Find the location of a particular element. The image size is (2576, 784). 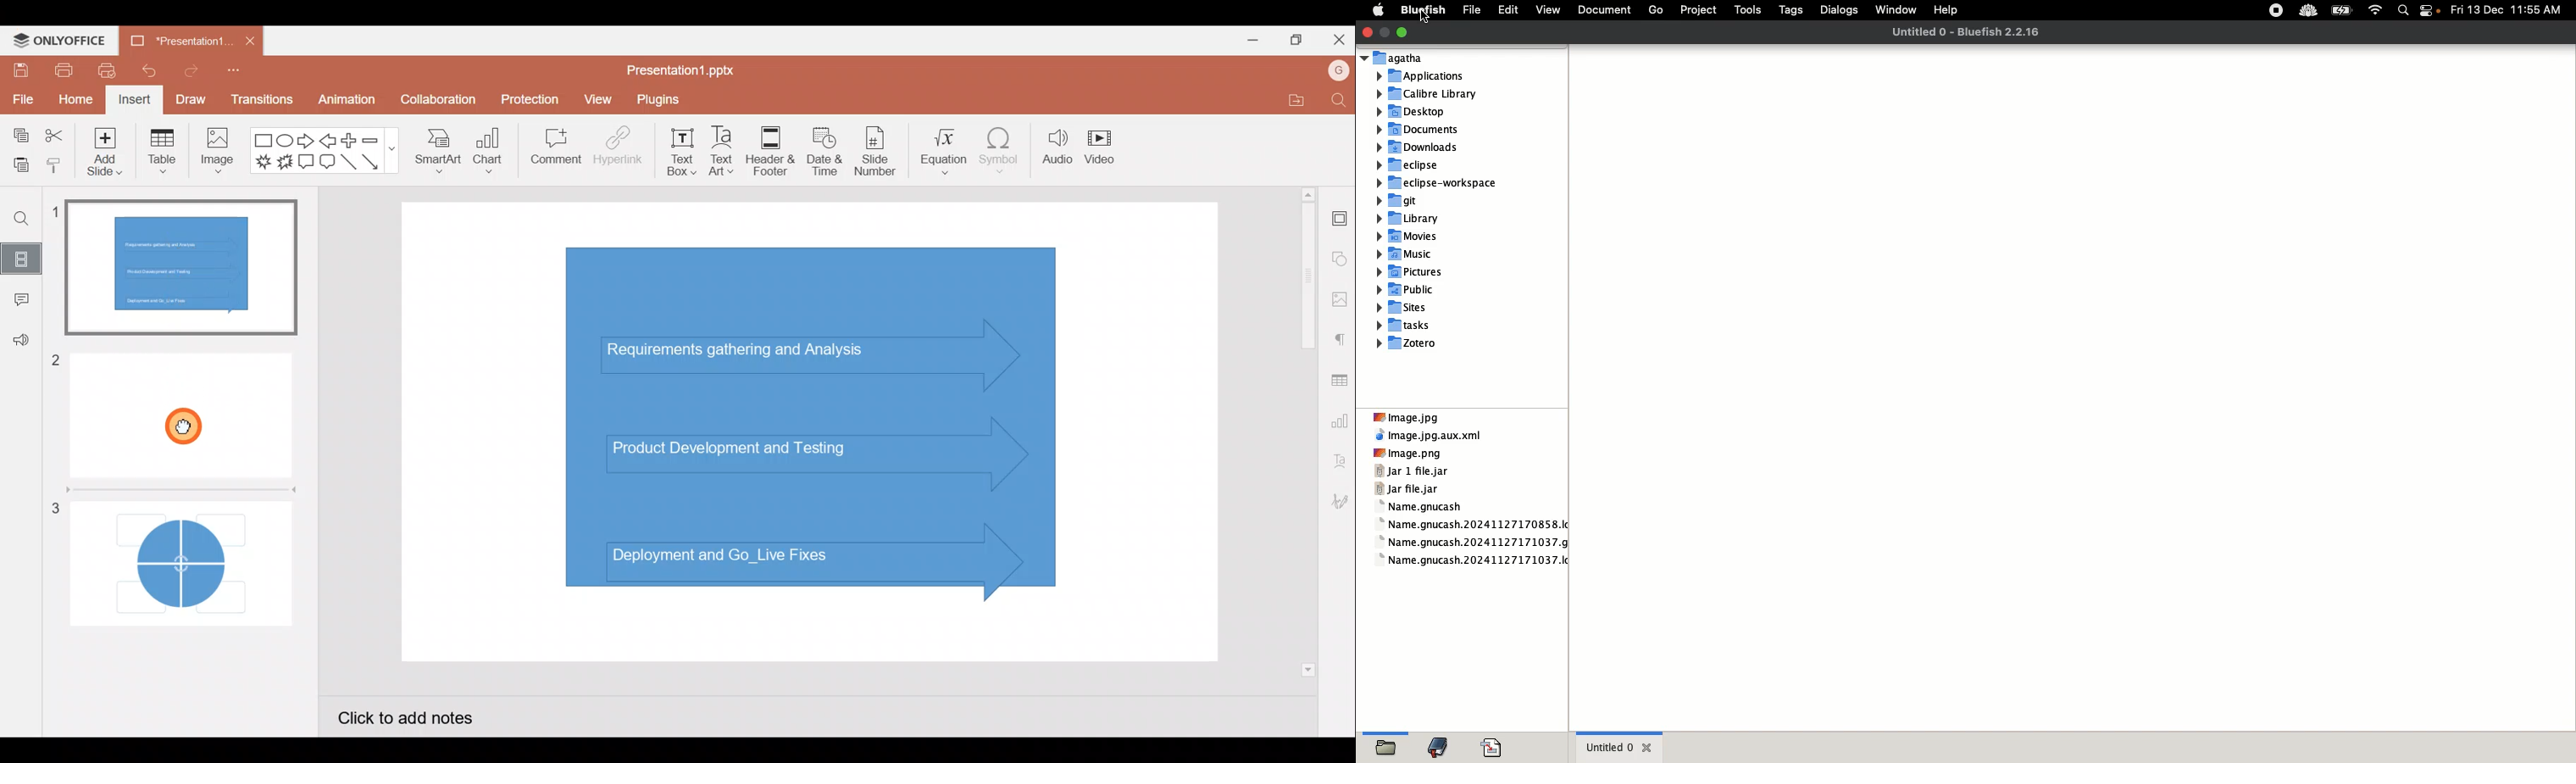

Open file location is located at coordinates (1287, 100).